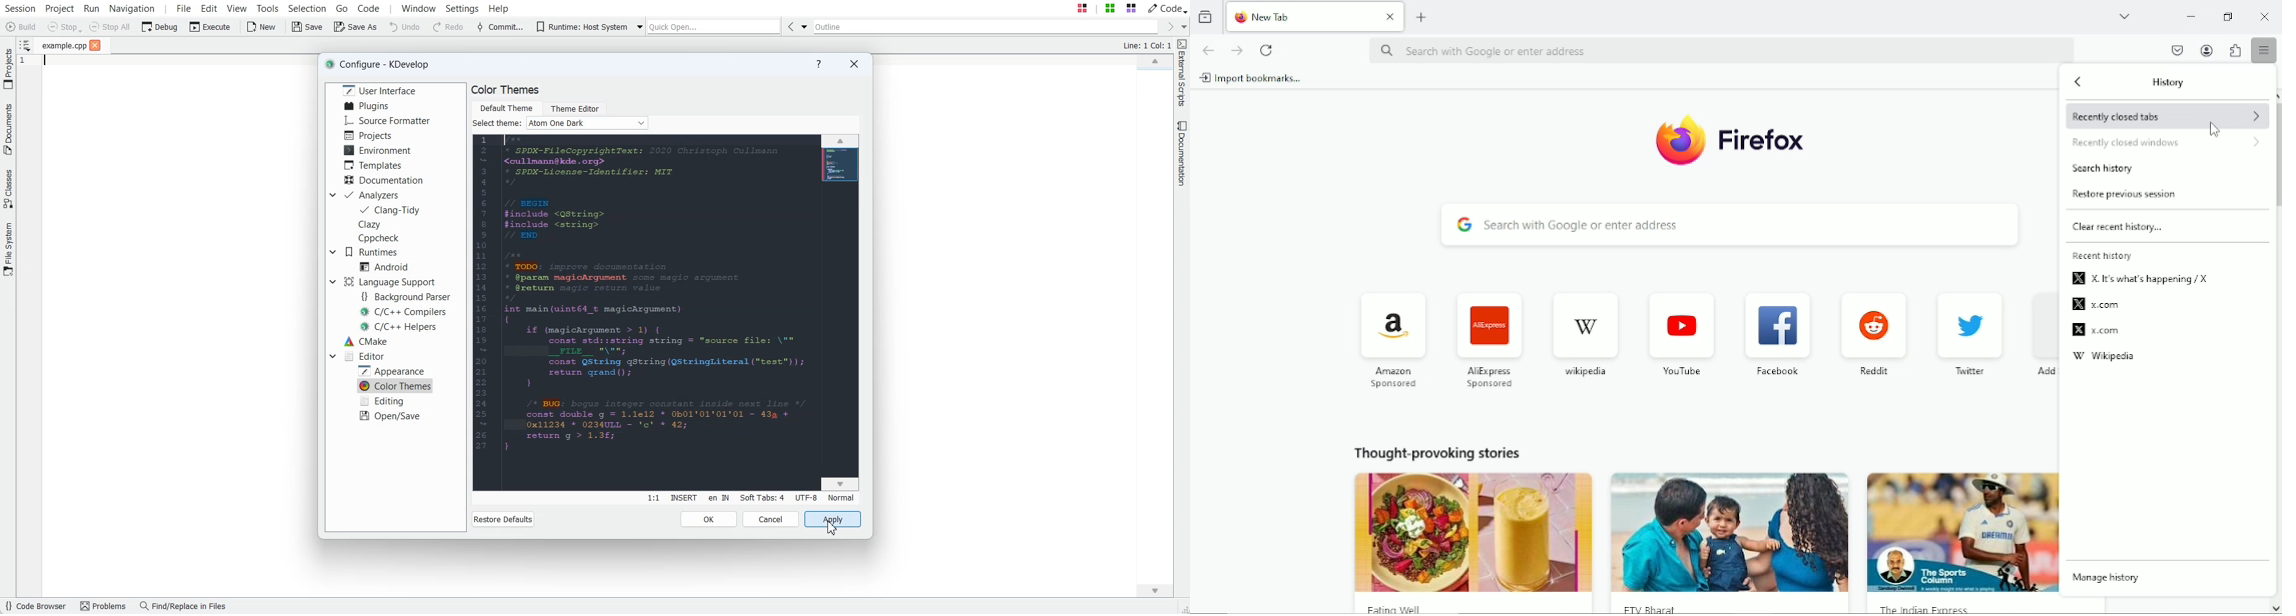 The width and height of the screenshot is (2296, 616). Describe the element at coordinates (2123, 226) in the screenshot. I see `clear recent history` at that location.